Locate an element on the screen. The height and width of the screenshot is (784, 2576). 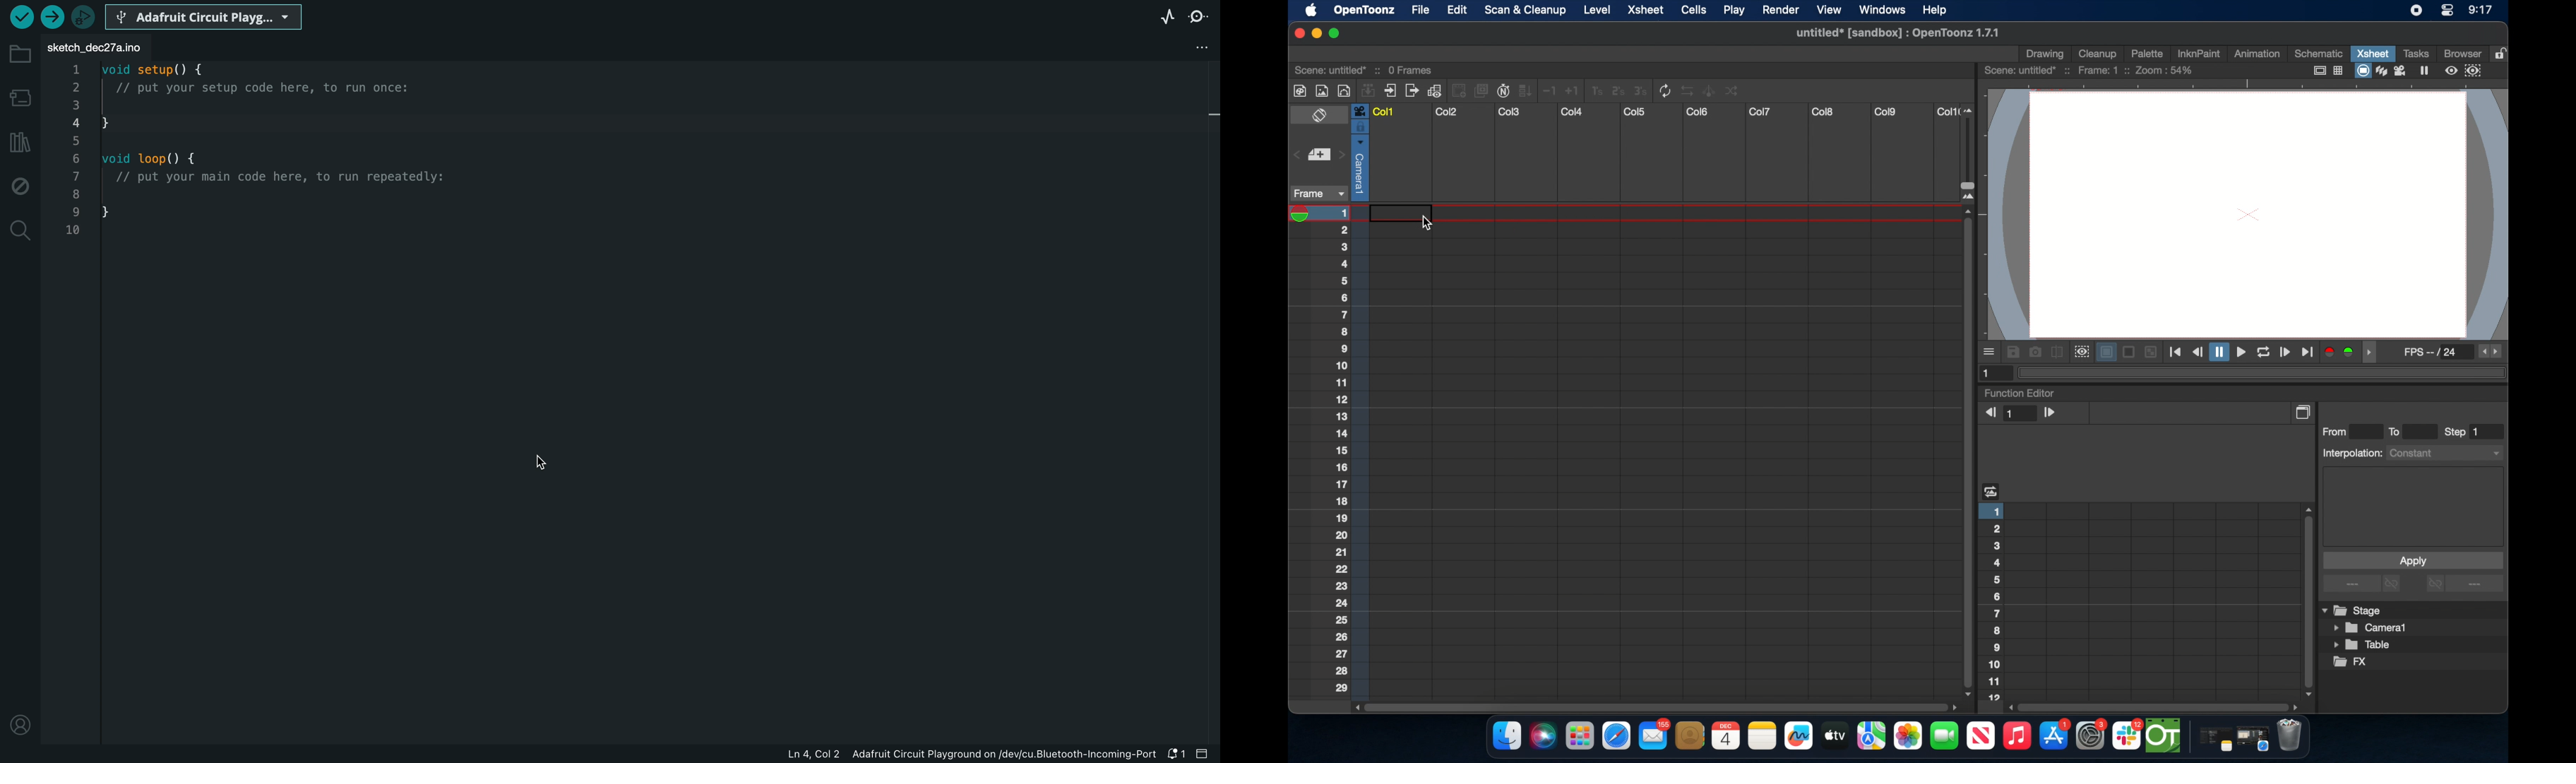
save is located at coordinates (2013, 352).